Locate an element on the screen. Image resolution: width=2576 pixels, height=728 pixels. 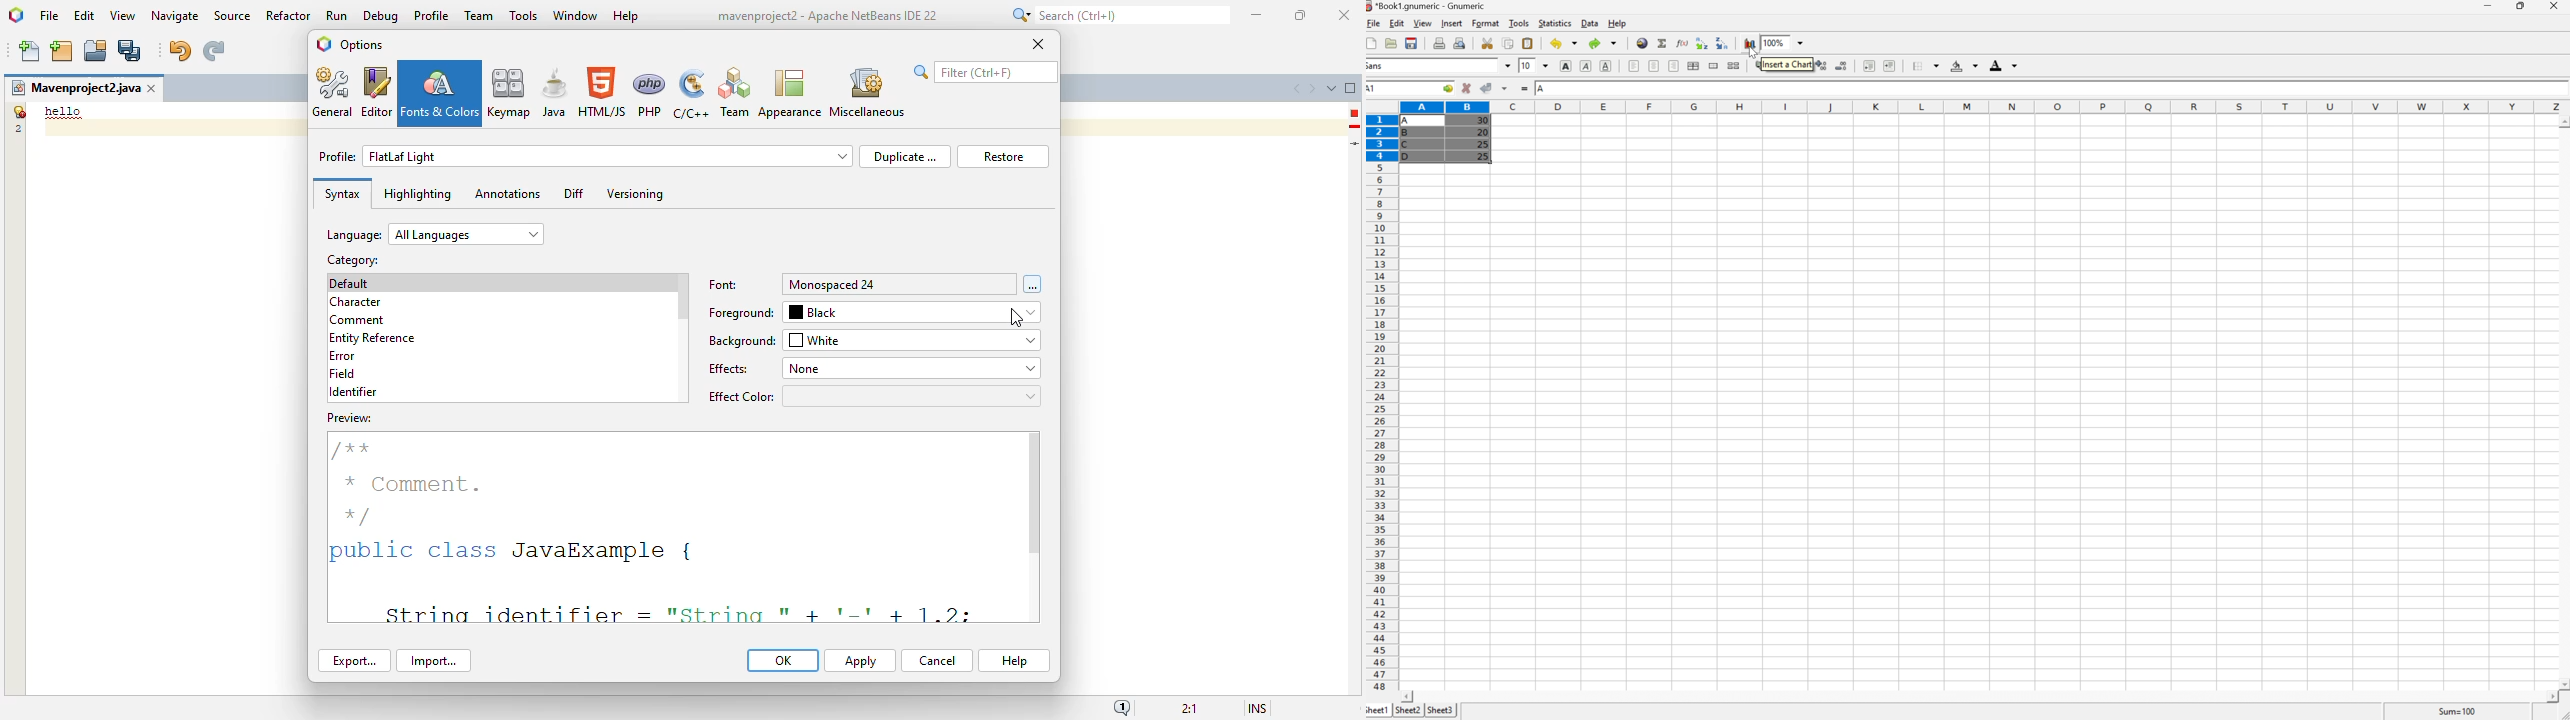
Print the current file is located at coordinates (1439, 43).